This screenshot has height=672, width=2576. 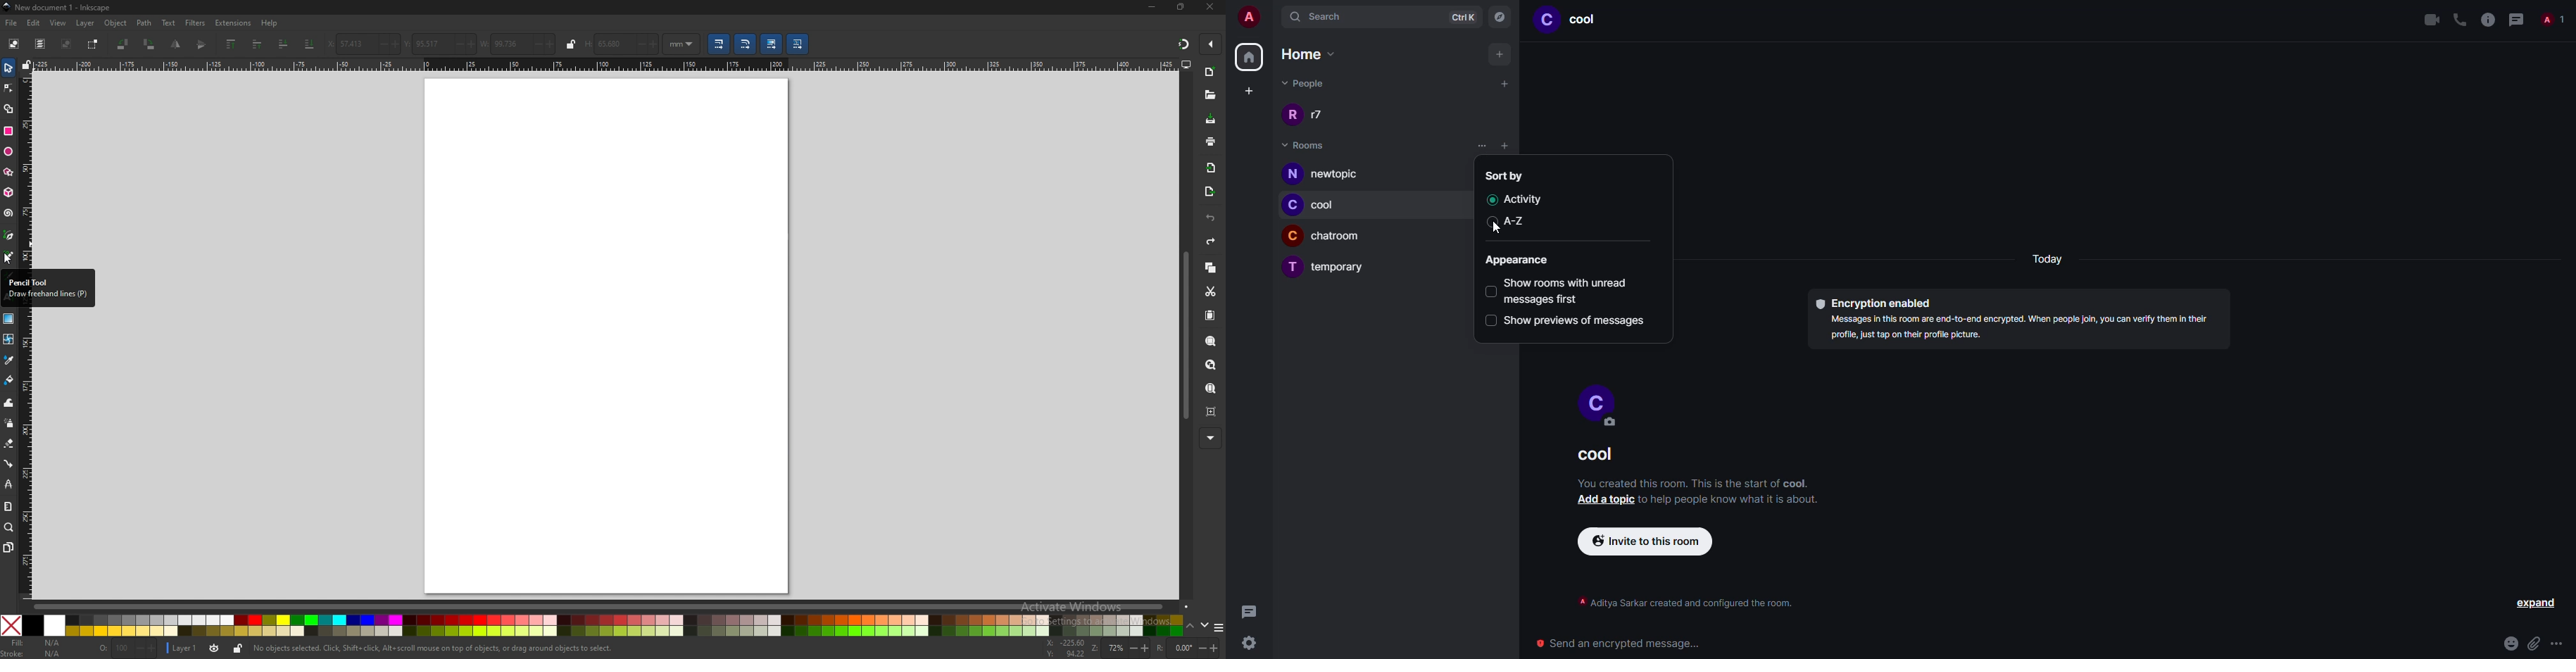 What do you see at coordinates (1606, 499) in the screenshot?
I see `add a topic` at bounding box center [1606, 499].